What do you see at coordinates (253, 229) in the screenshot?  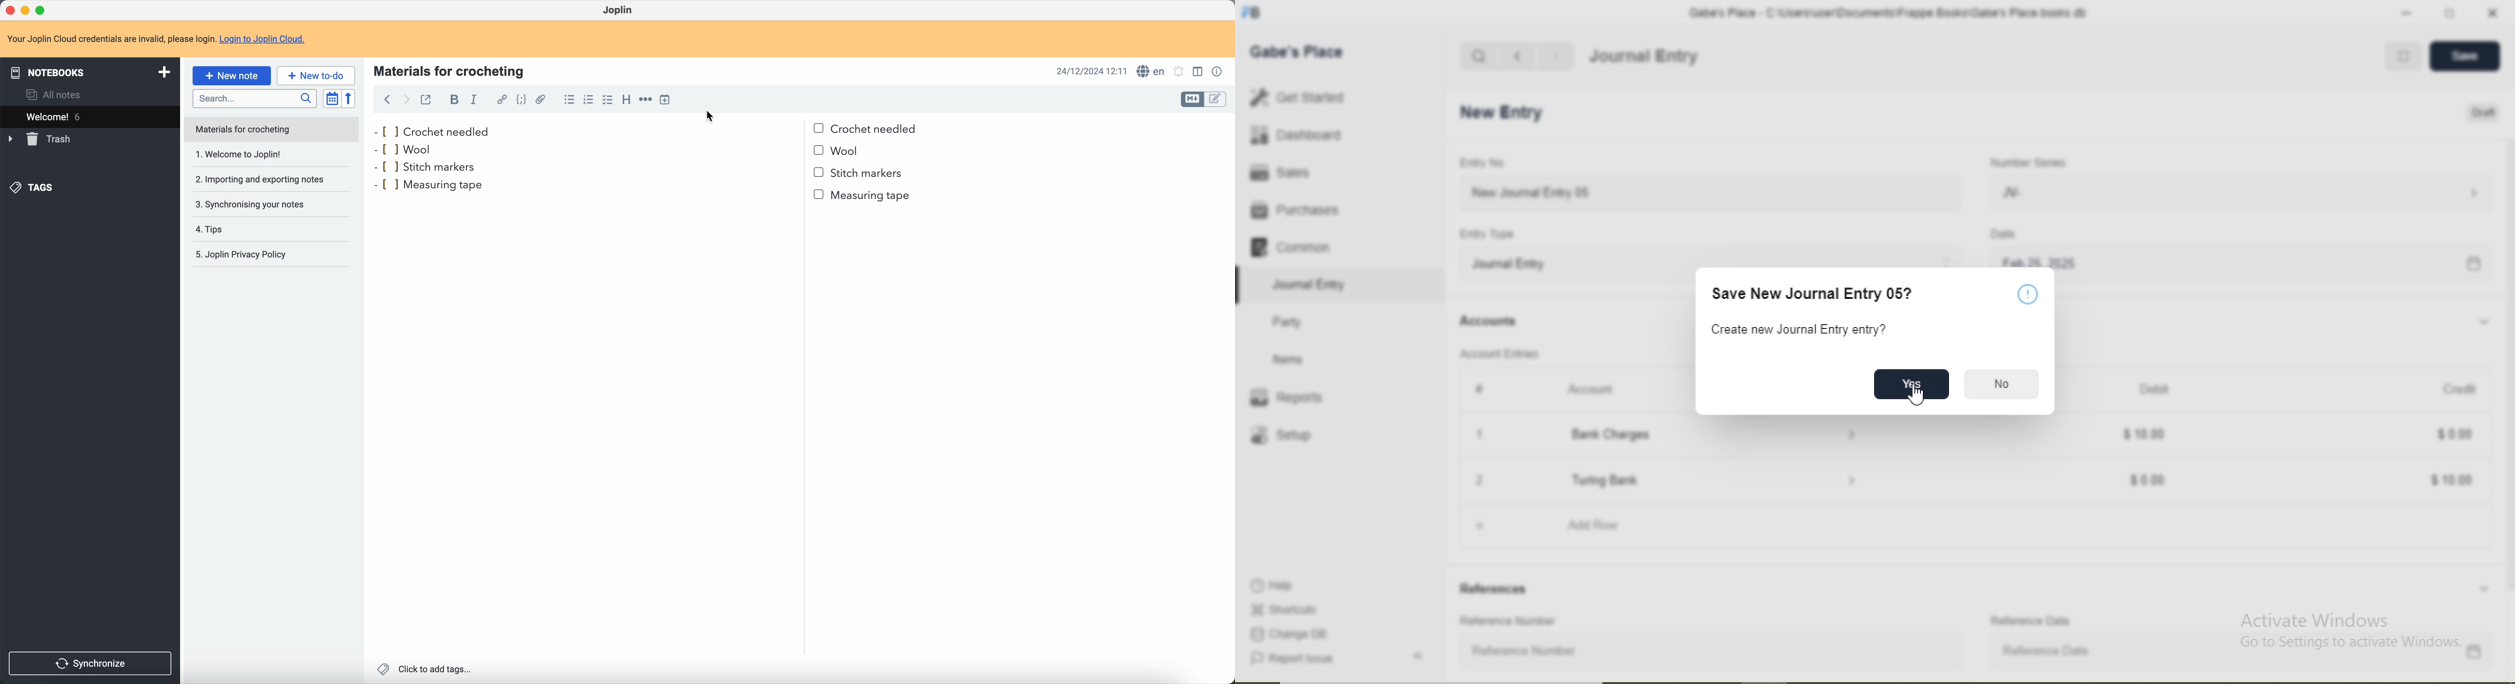 I see `tips` at bounding box center [253, 229].